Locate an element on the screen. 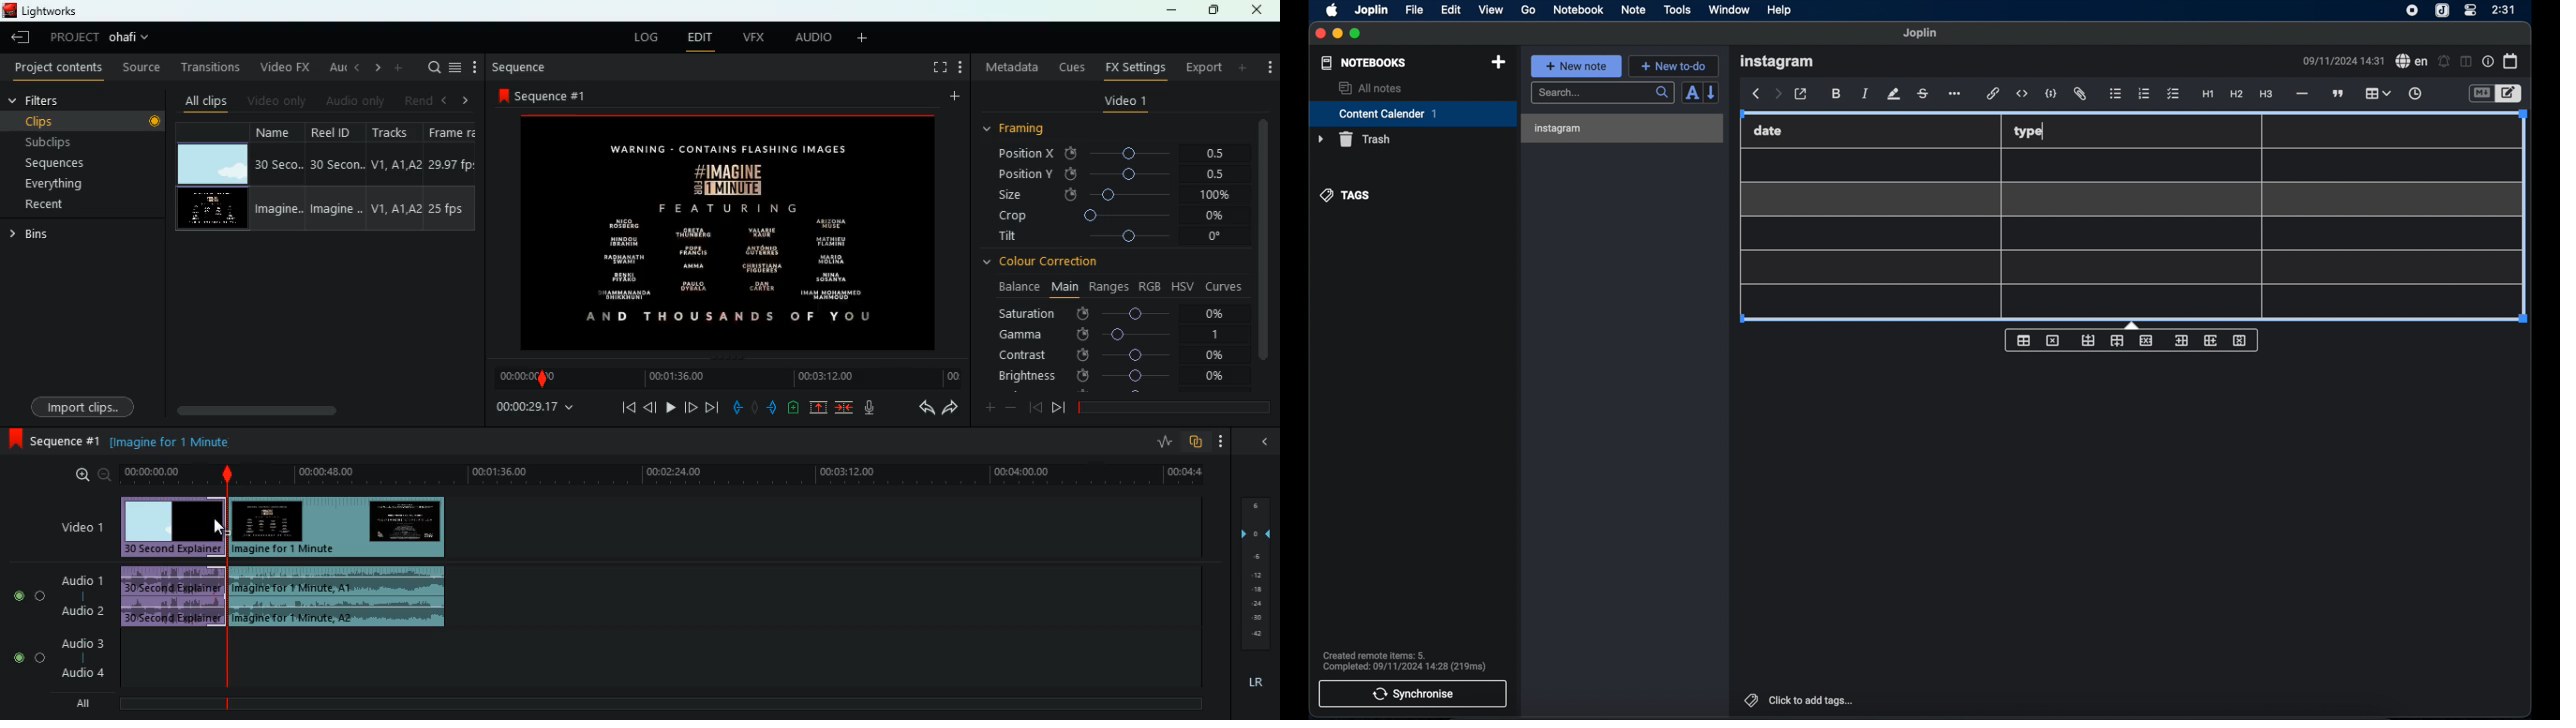 The width and height of the screenshot is (2576, 728). more is located at coordinates (1244, 67).